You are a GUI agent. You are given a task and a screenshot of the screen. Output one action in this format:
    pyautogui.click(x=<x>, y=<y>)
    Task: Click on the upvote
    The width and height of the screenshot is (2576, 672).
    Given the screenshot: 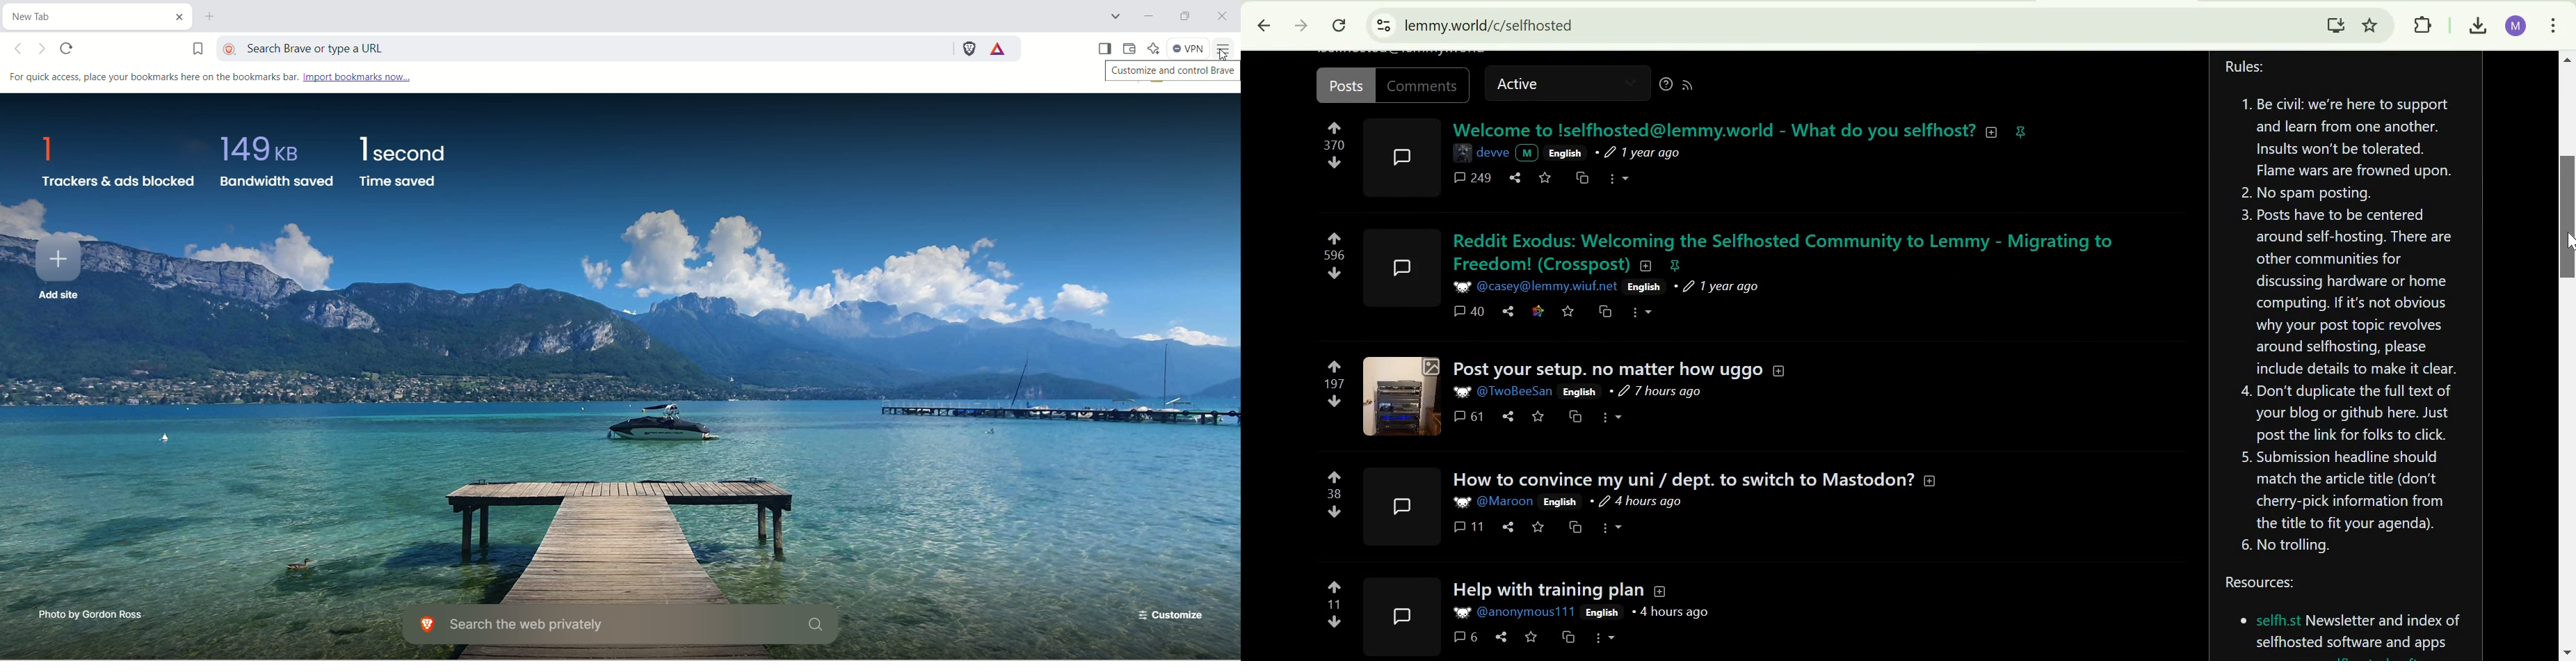 What is the action you would take?
    pyautogui.click(x=1335, y=587)
    